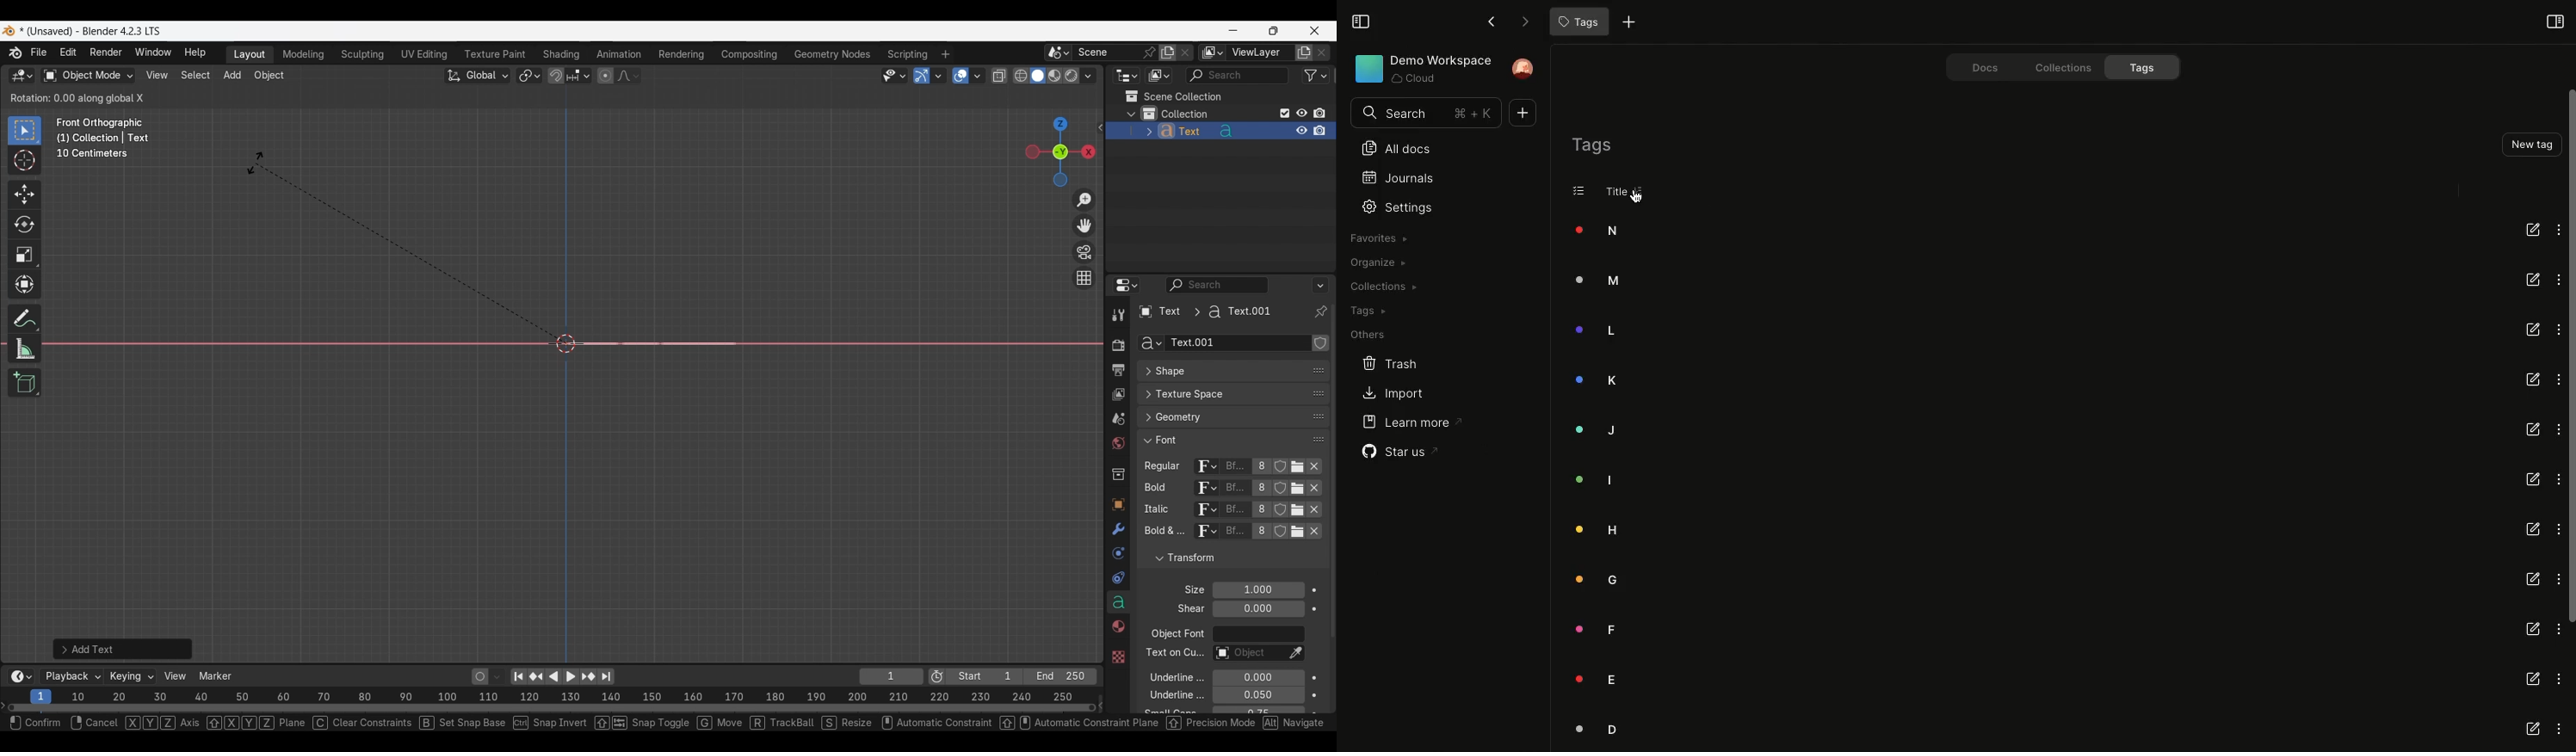 This screenshot has width=2576, height=756. Describe the element at coordinates (1585, 481) in the screenshot. I see `I` at that location.